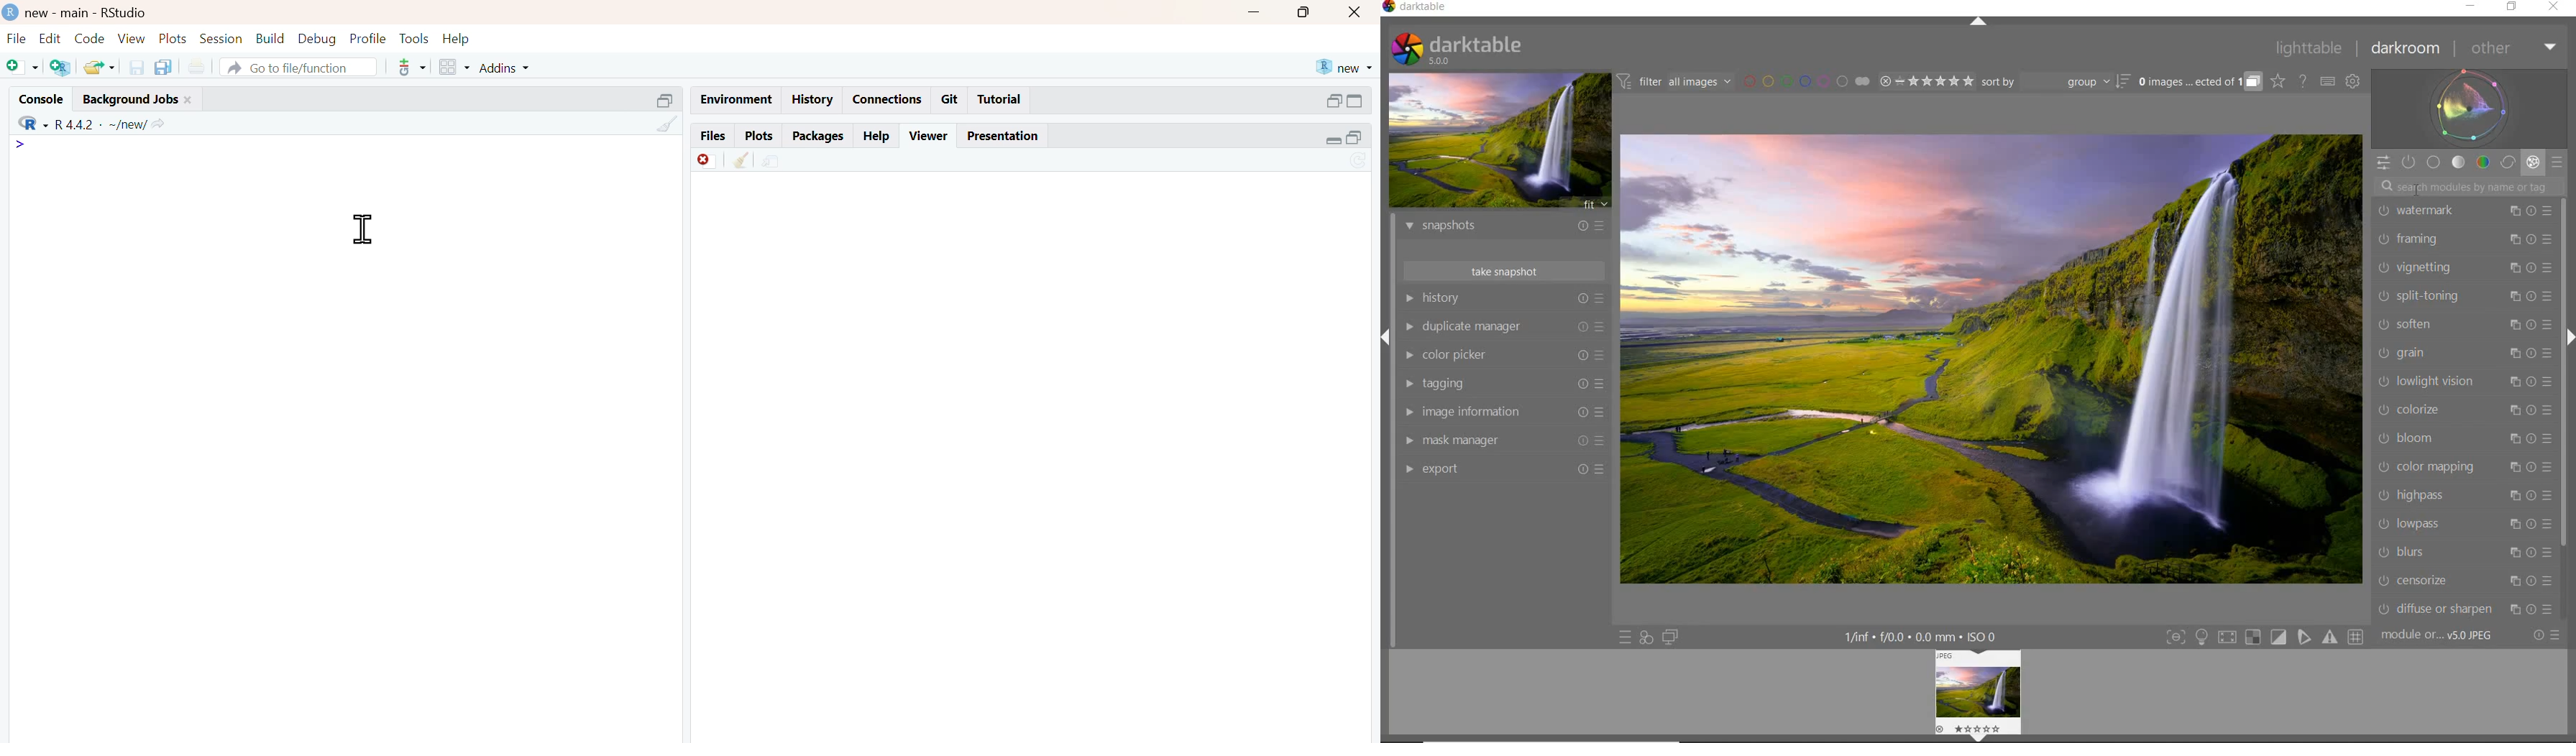 This screenshot has width=2576, height=756. What do you see at coordinates (1003, 136) in the screenshot?
I see `Presentation` at bounding box center [1003, 136].